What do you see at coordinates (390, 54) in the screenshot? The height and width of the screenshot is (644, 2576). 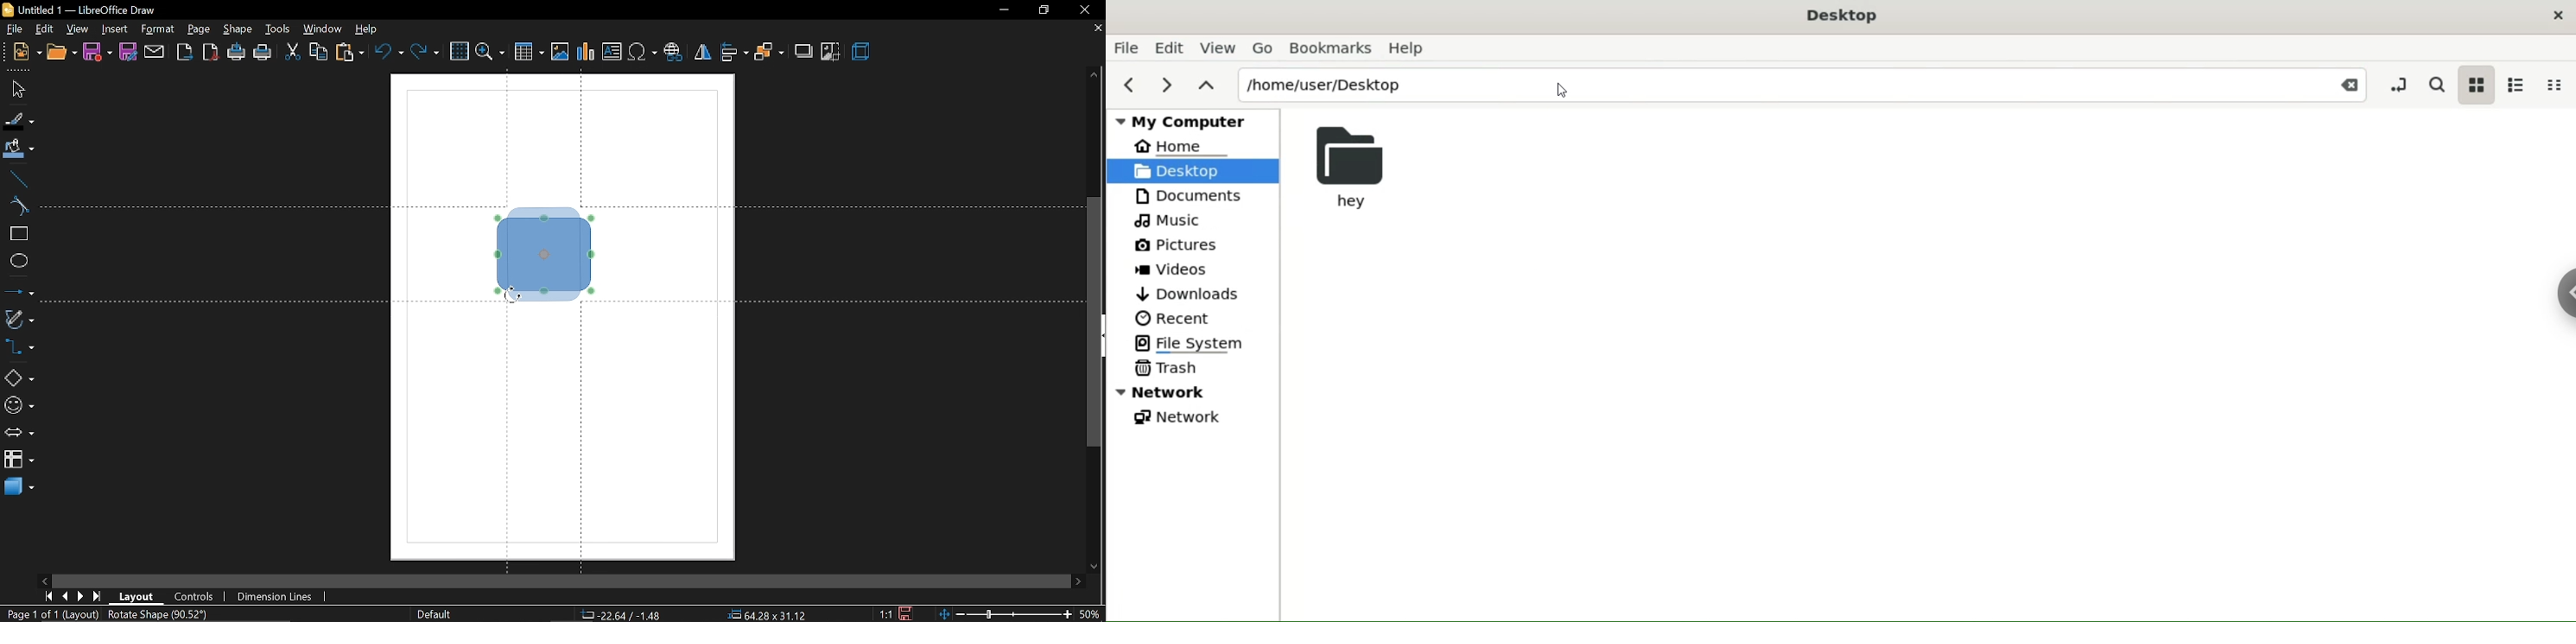 I see `undo` at bounding box center [390, 54].